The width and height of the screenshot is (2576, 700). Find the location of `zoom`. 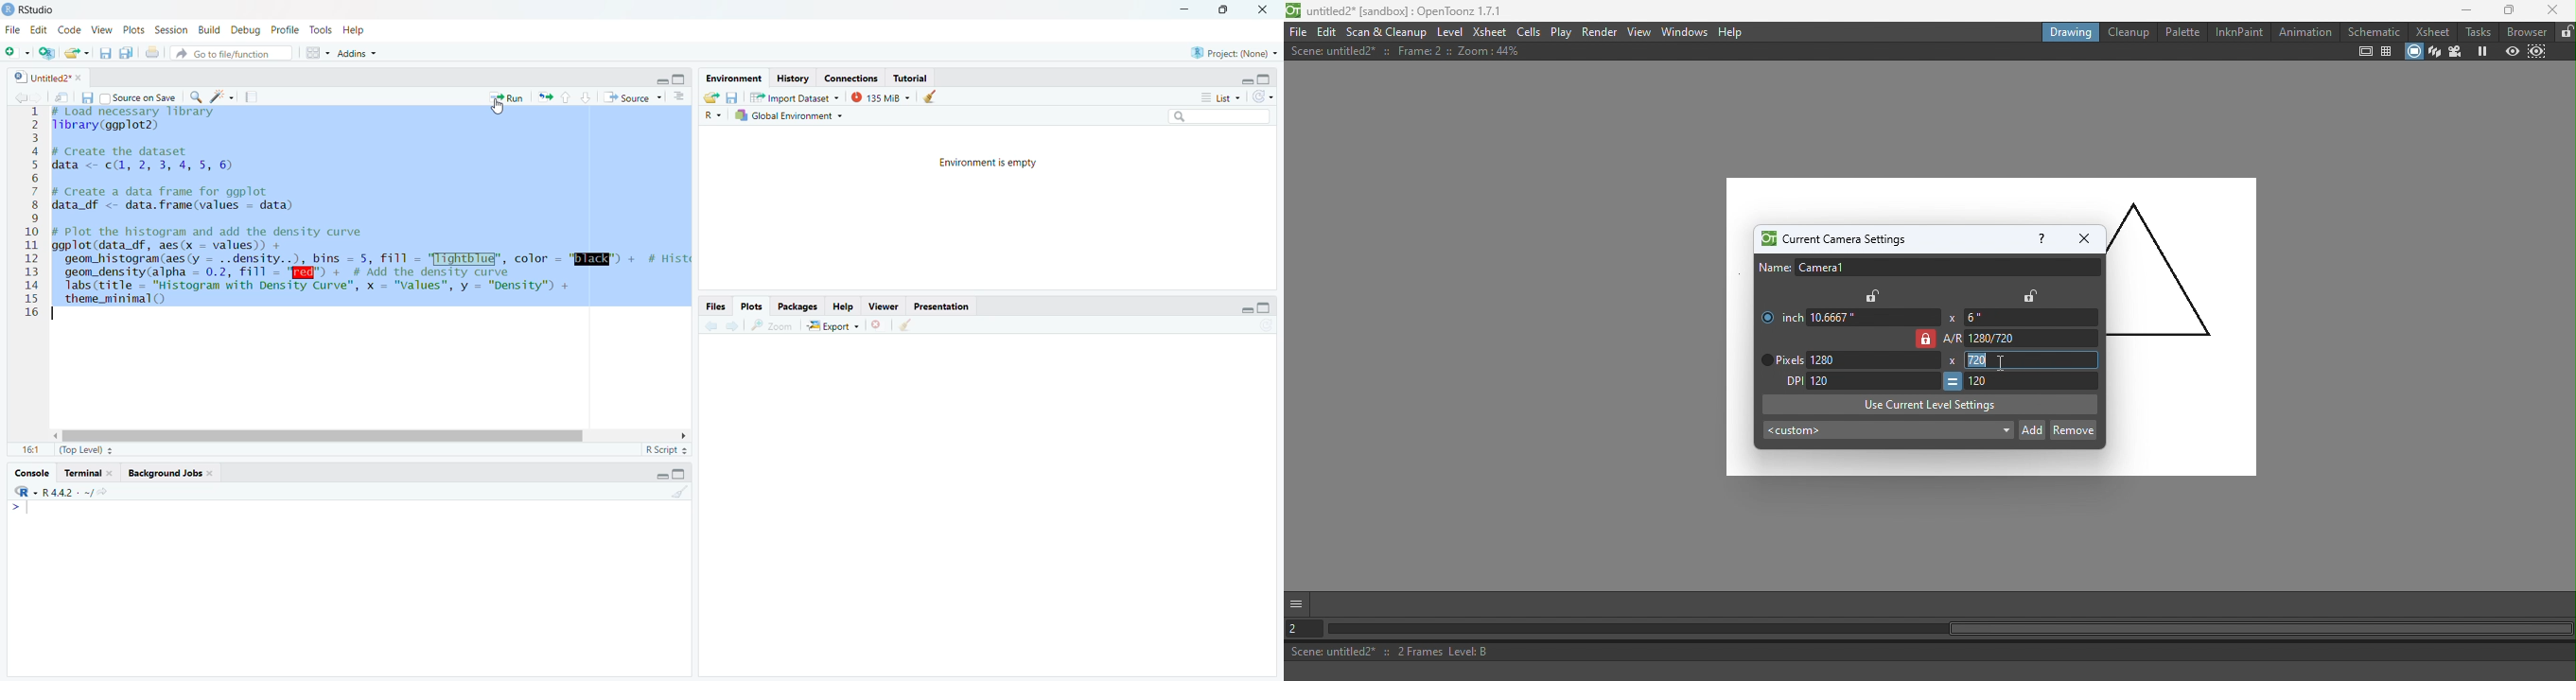

zoom is located at coordinates (771, 326).